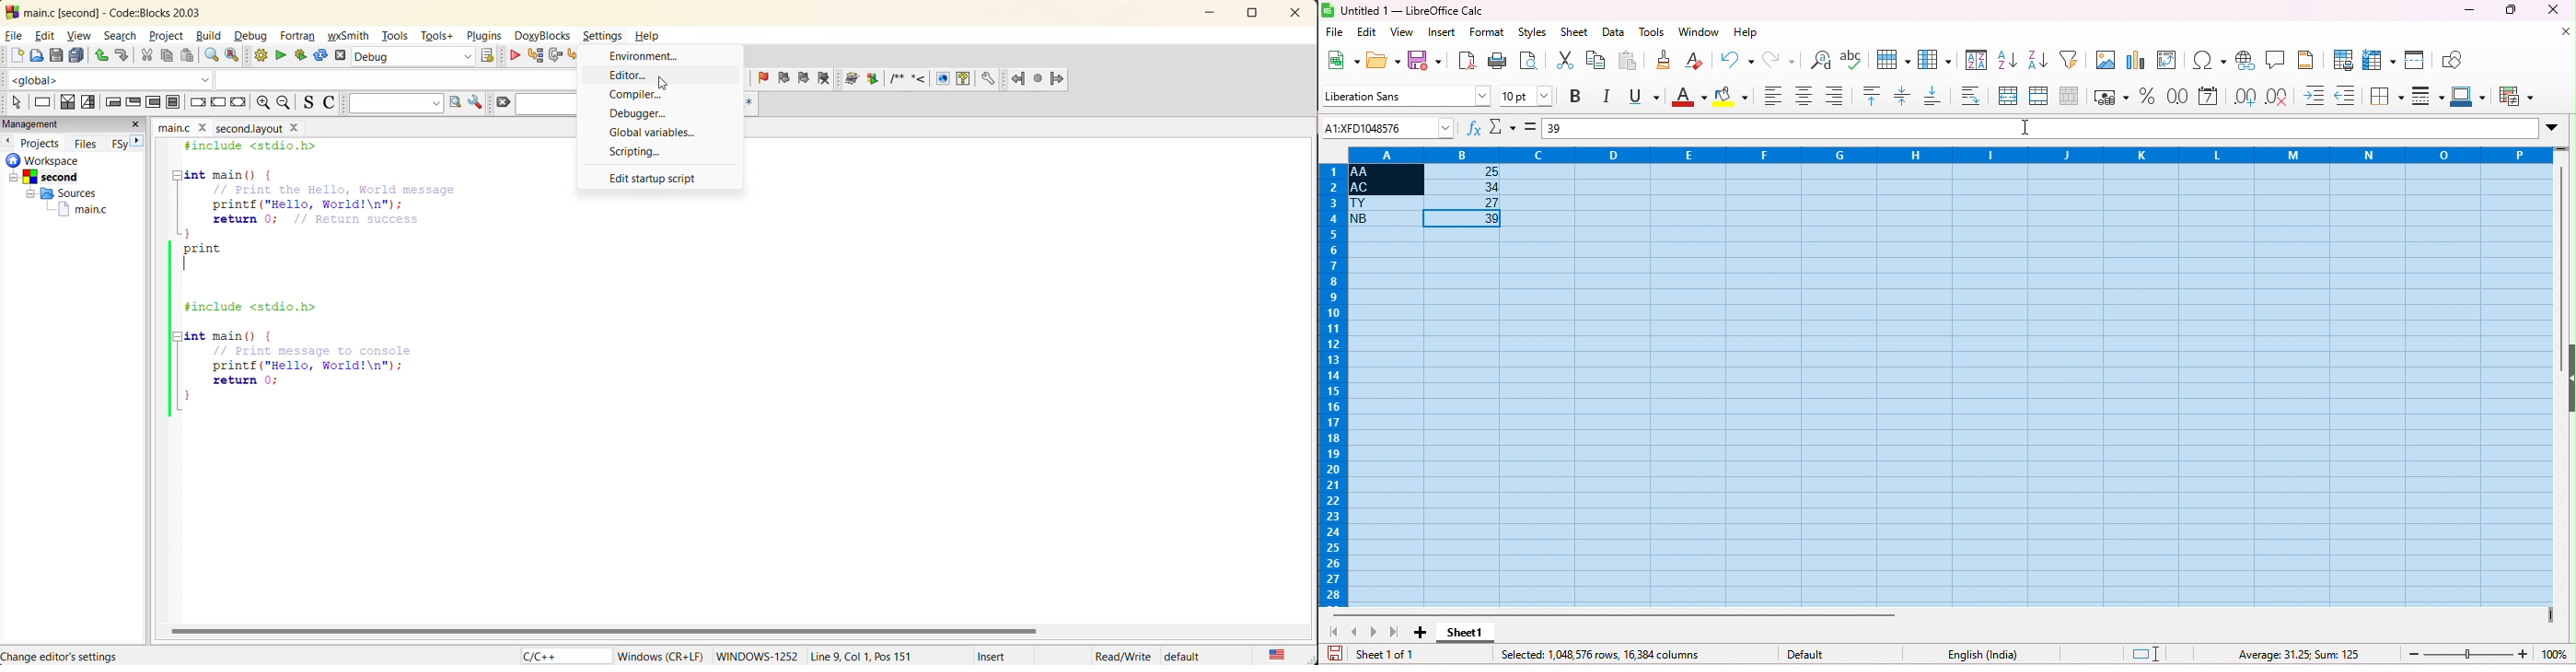  Describe the element at coordinates (56, 56) in the screenshot. I see `save` at that location.